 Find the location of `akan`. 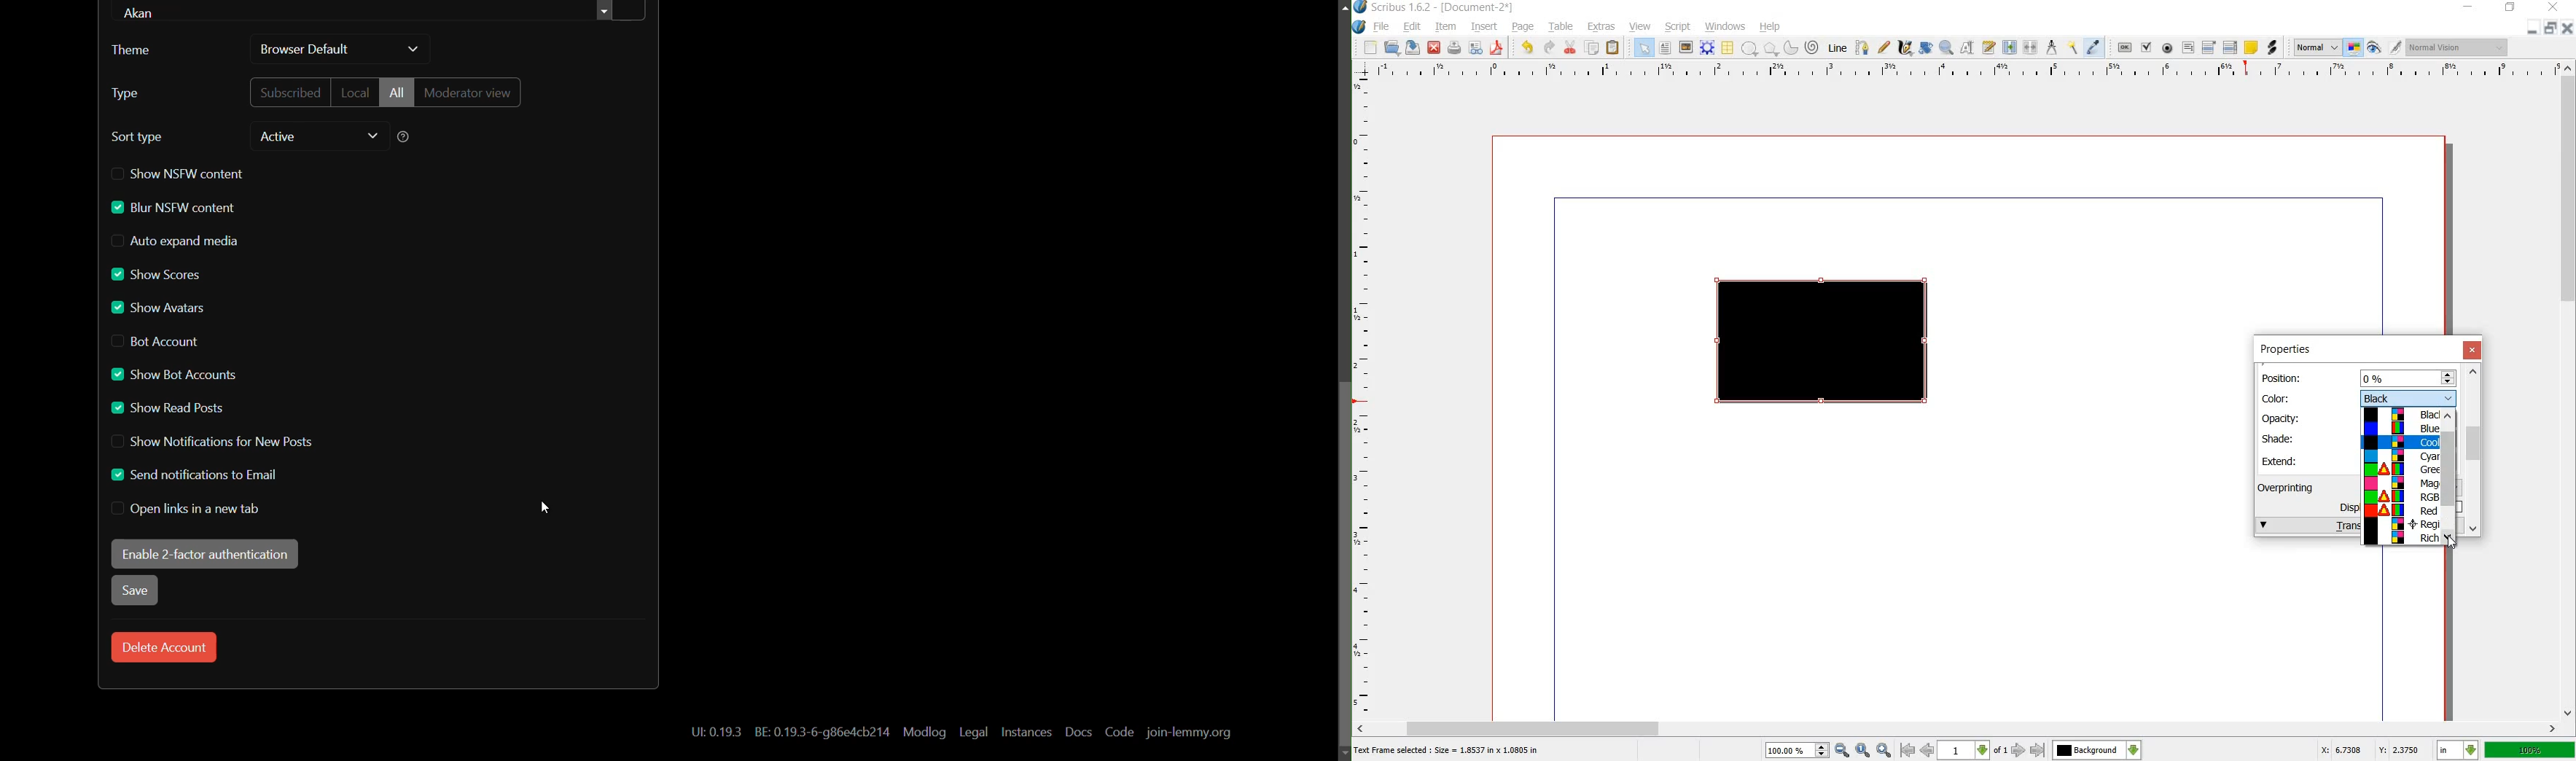

akan is located at coordinates (143, 11).